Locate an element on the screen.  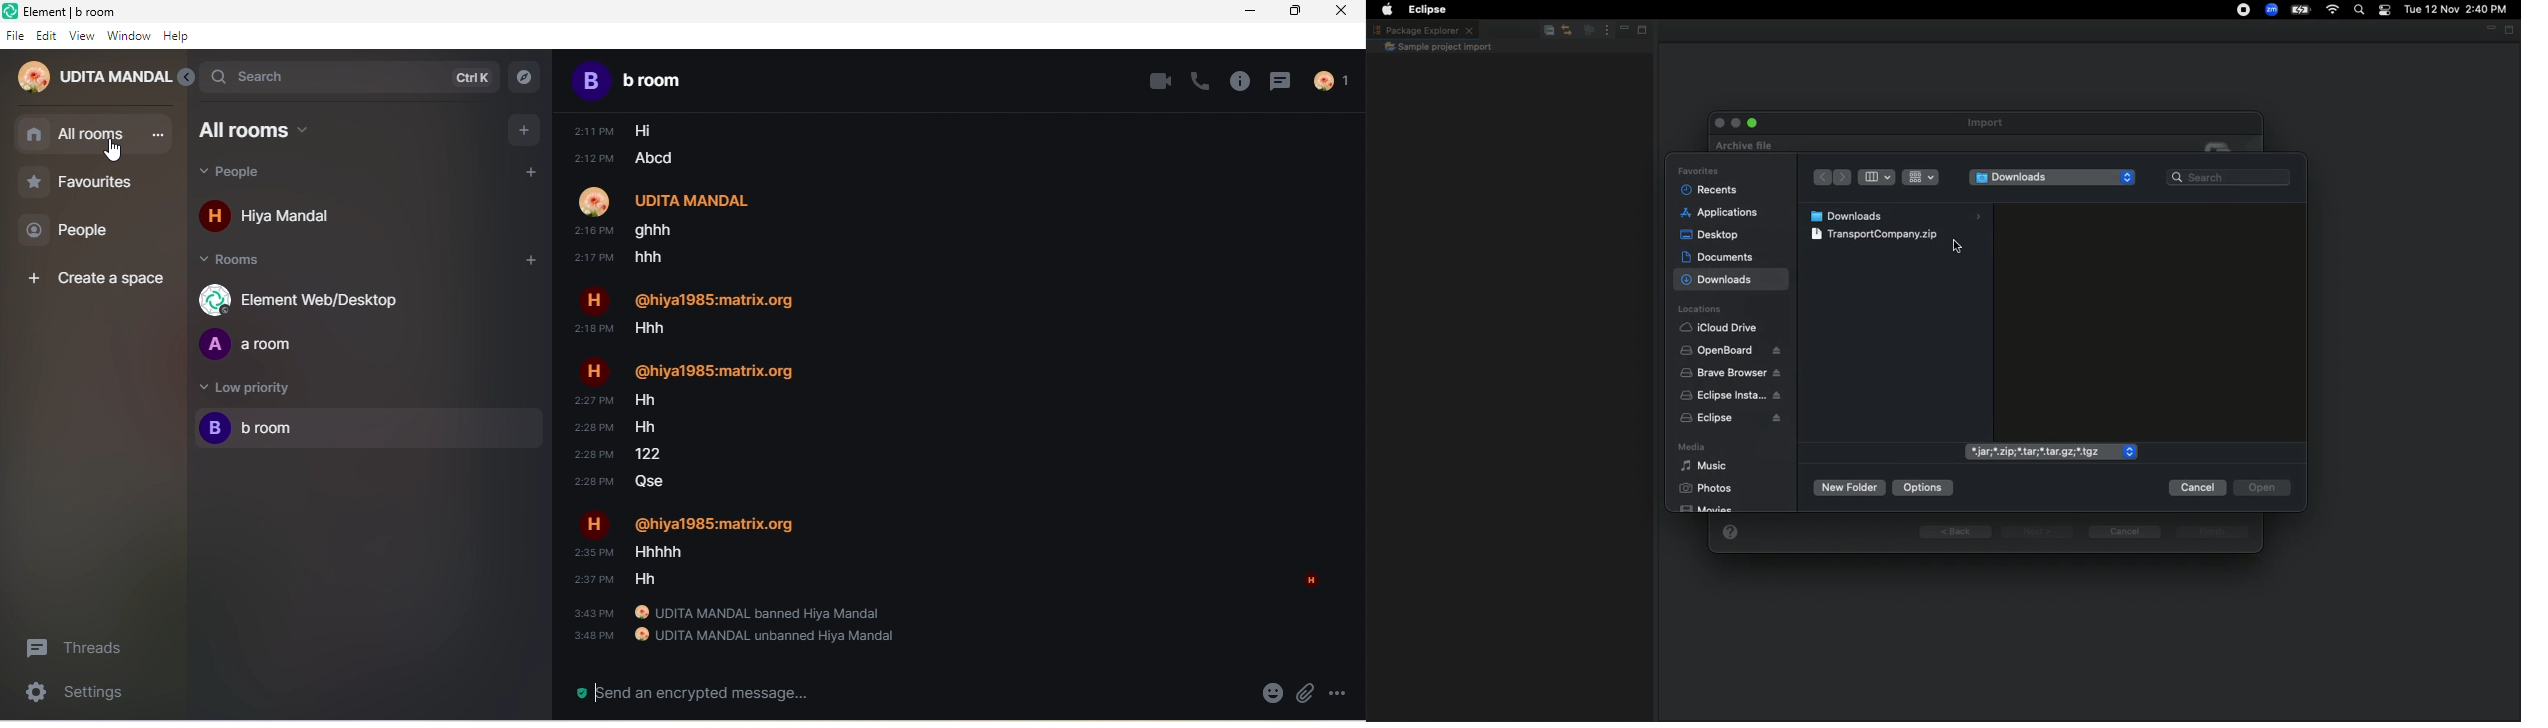
maximize is located at coordinates (1300, 12).